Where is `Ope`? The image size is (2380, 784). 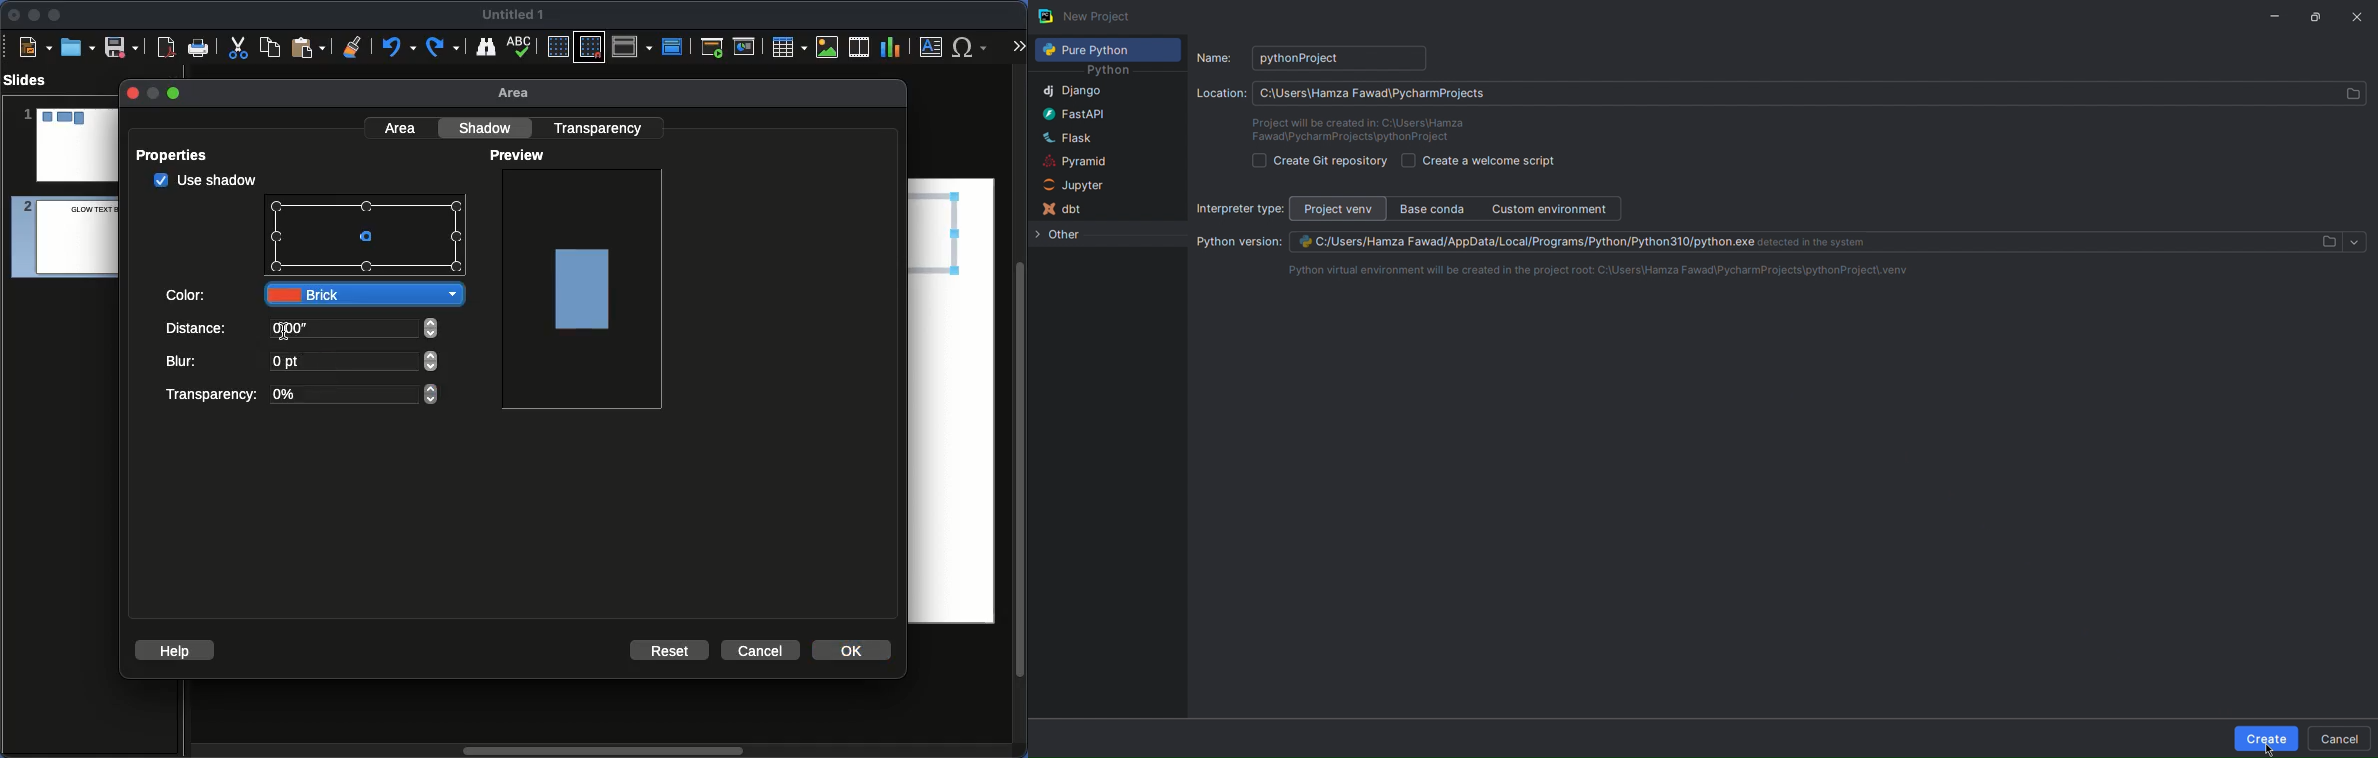
Ope is located at coordinates (78, 46).